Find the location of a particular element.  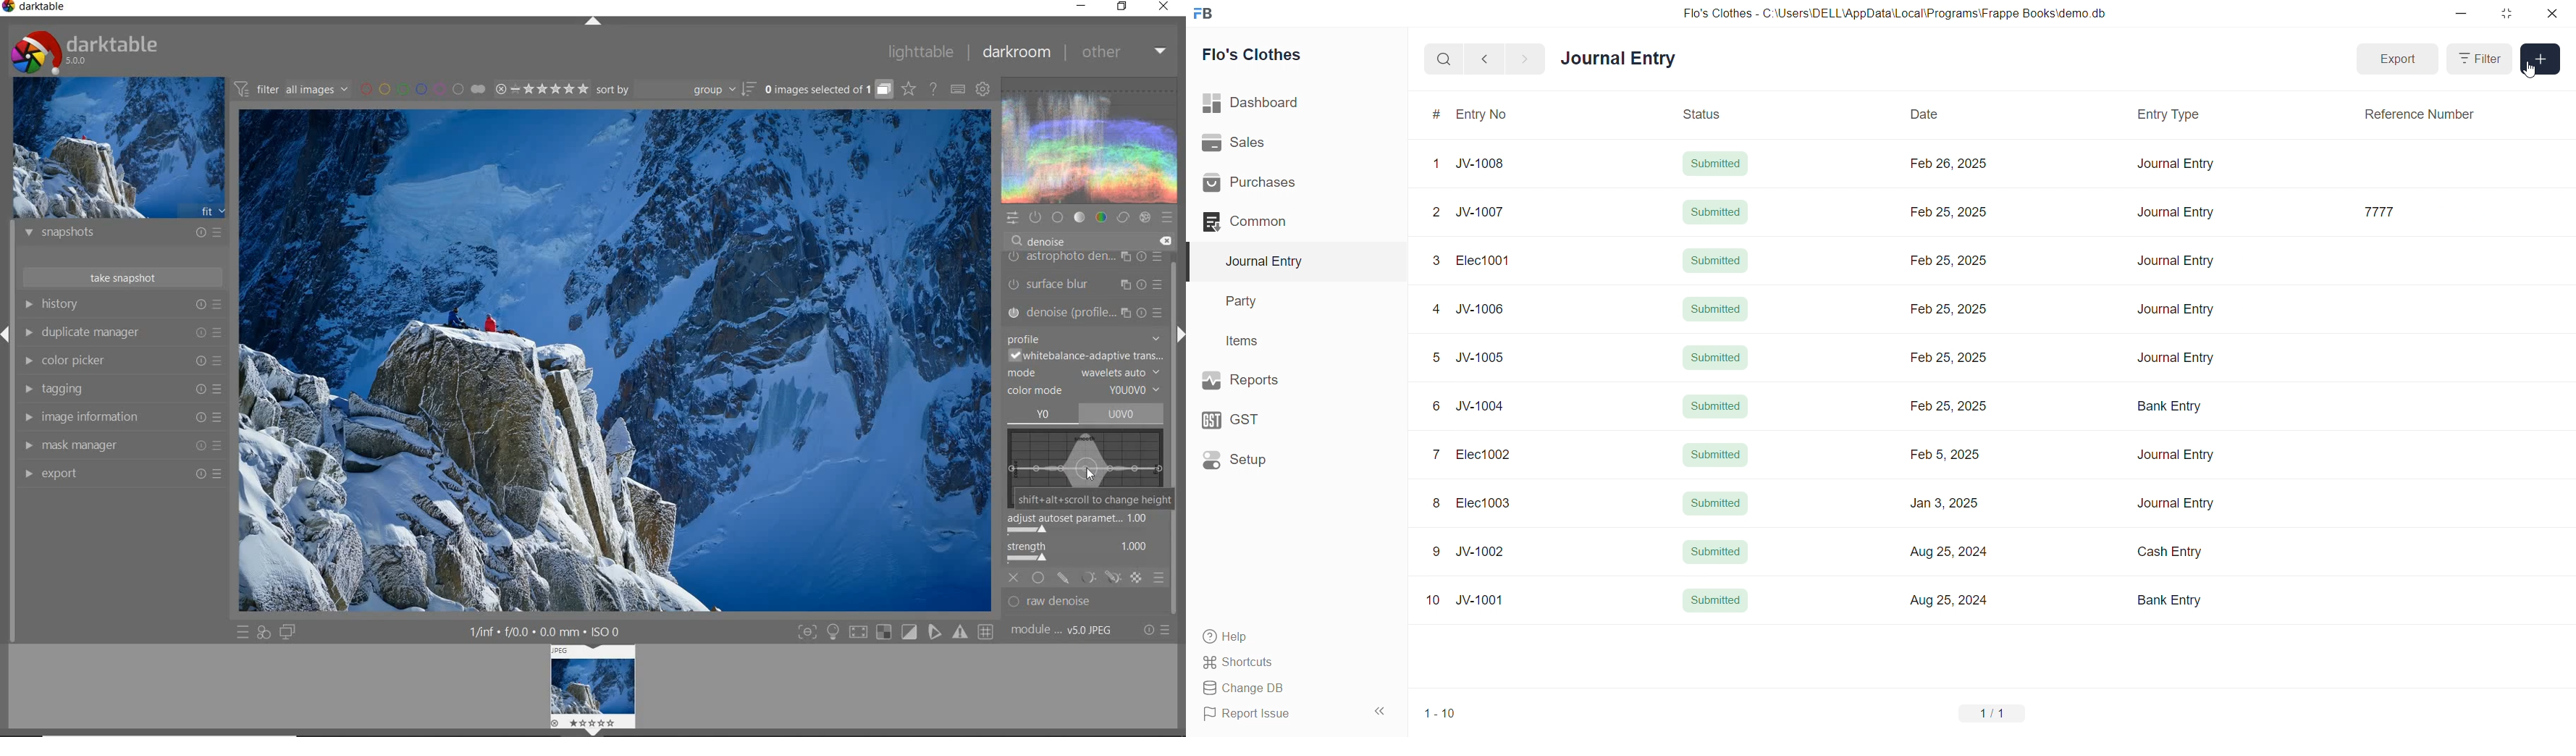

8 is located at coordinates (1437, 503).